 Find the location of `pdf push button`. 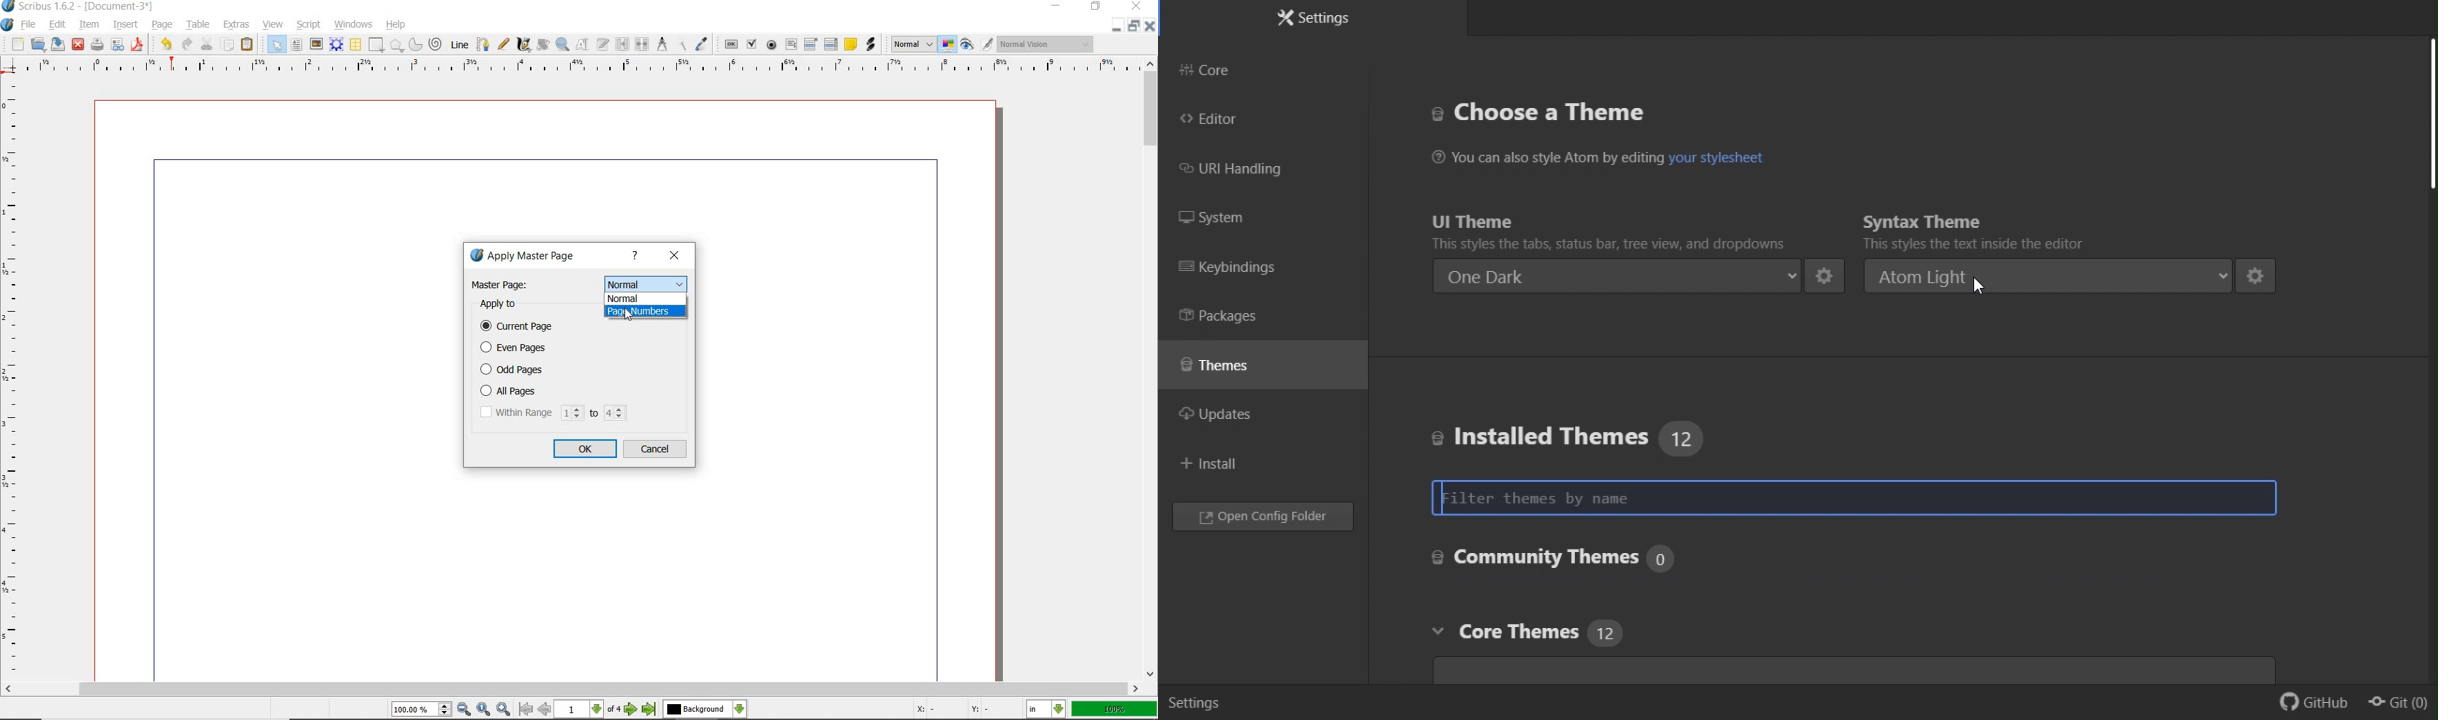

pdf push button is located at coordinates (730, 44).